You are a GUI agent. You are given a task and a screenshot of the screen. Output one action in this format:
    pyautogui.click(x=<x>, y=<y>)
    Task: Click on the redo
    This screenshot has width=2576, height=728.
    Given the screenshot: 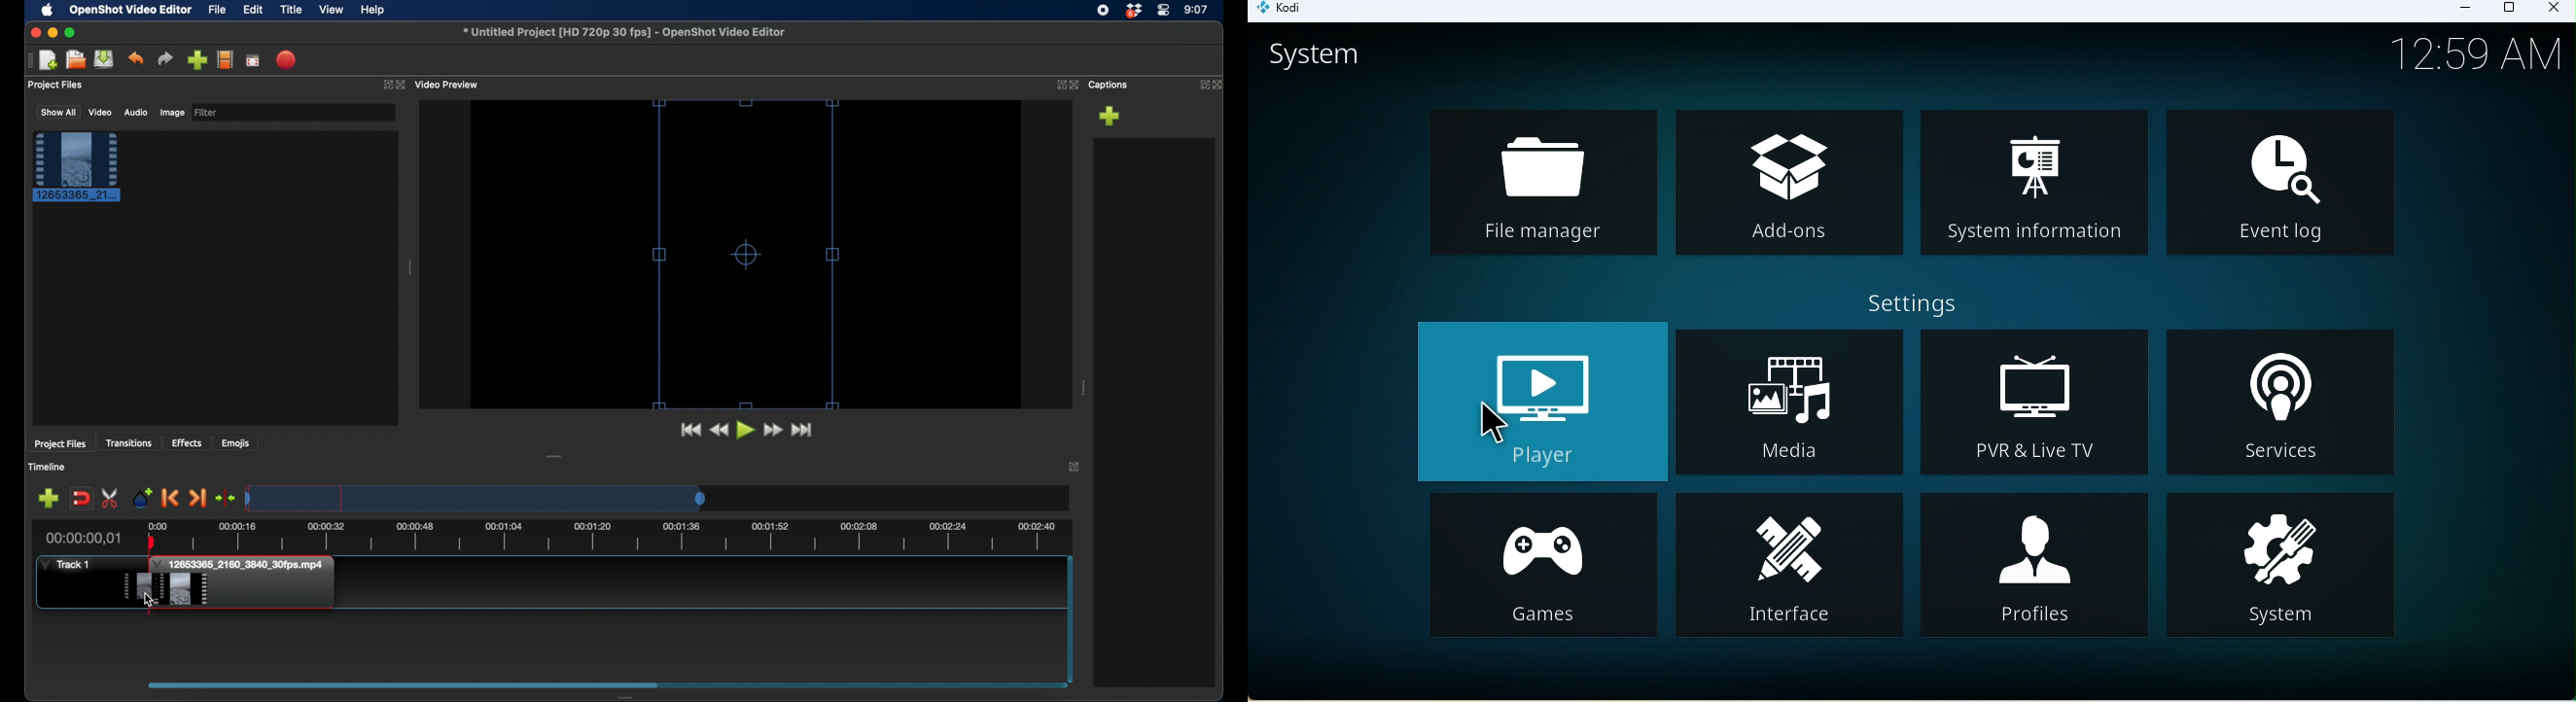 What is the action you would take?
    pyautogui.click(x=166, y=58)
    